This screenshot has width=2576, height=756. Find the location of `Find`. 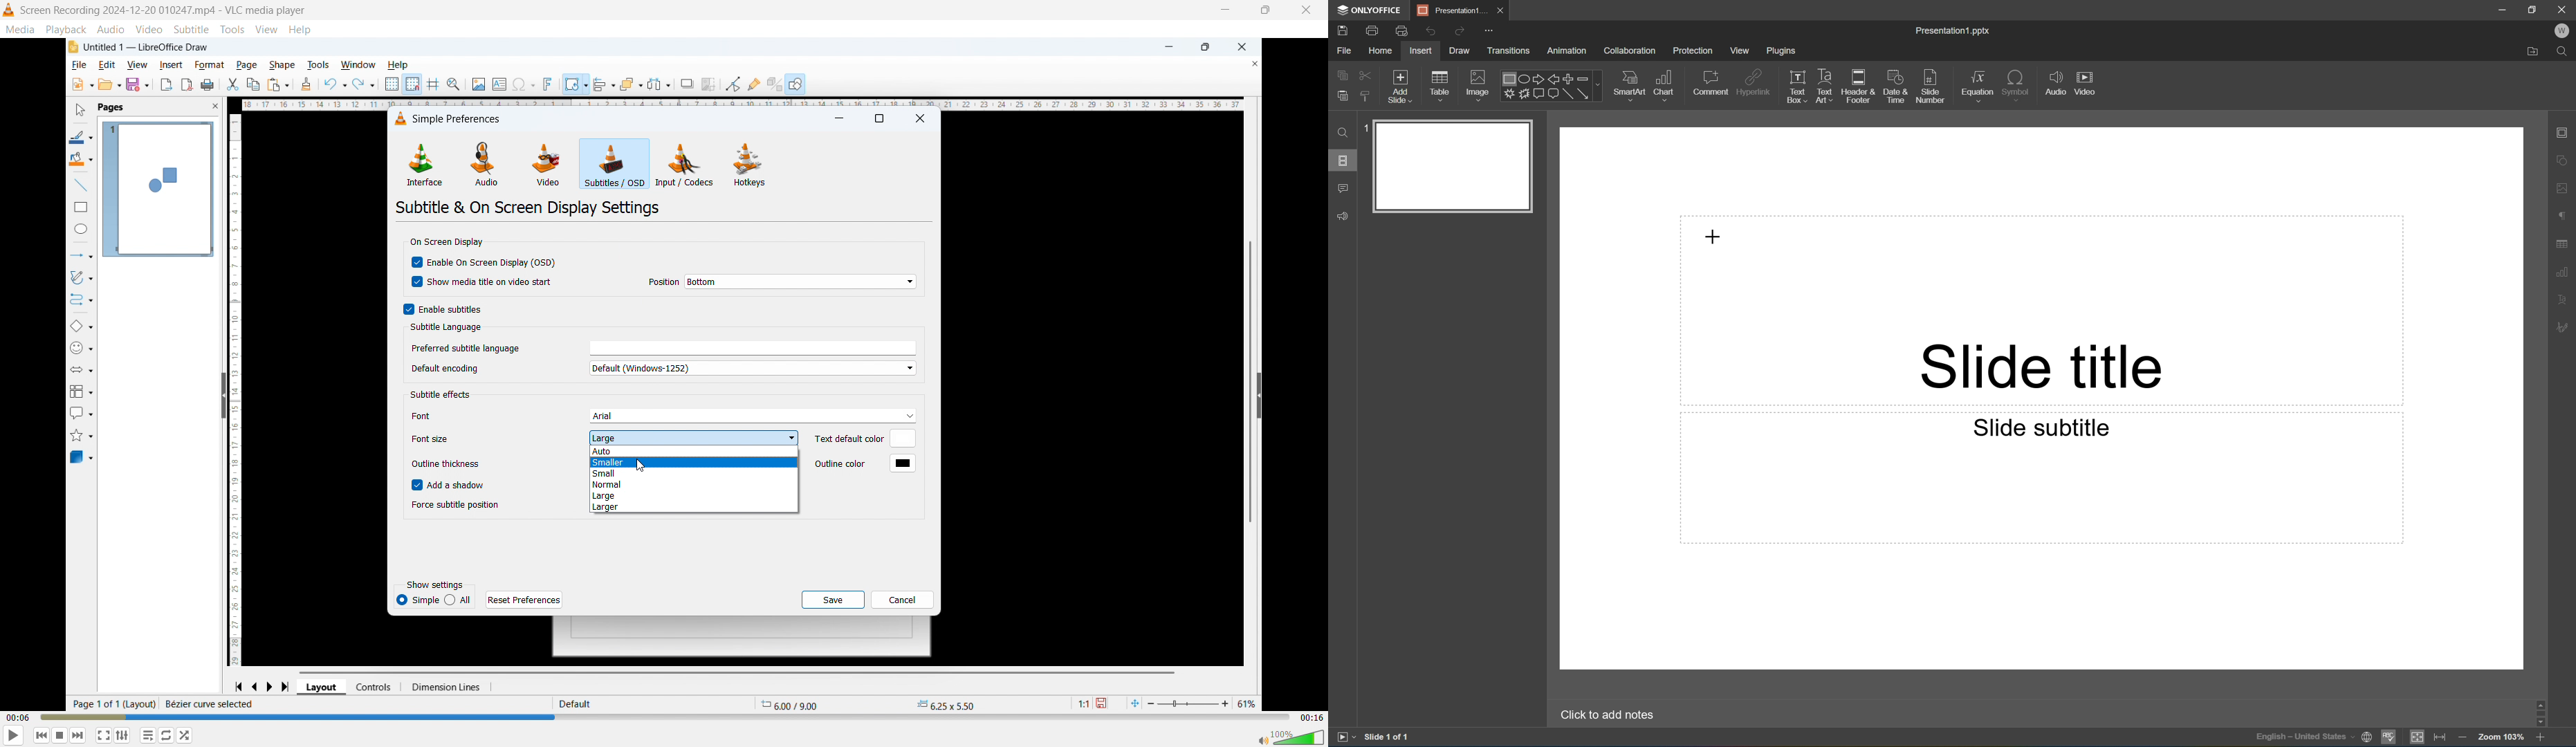

Find is located at coordinates (2565, 53).